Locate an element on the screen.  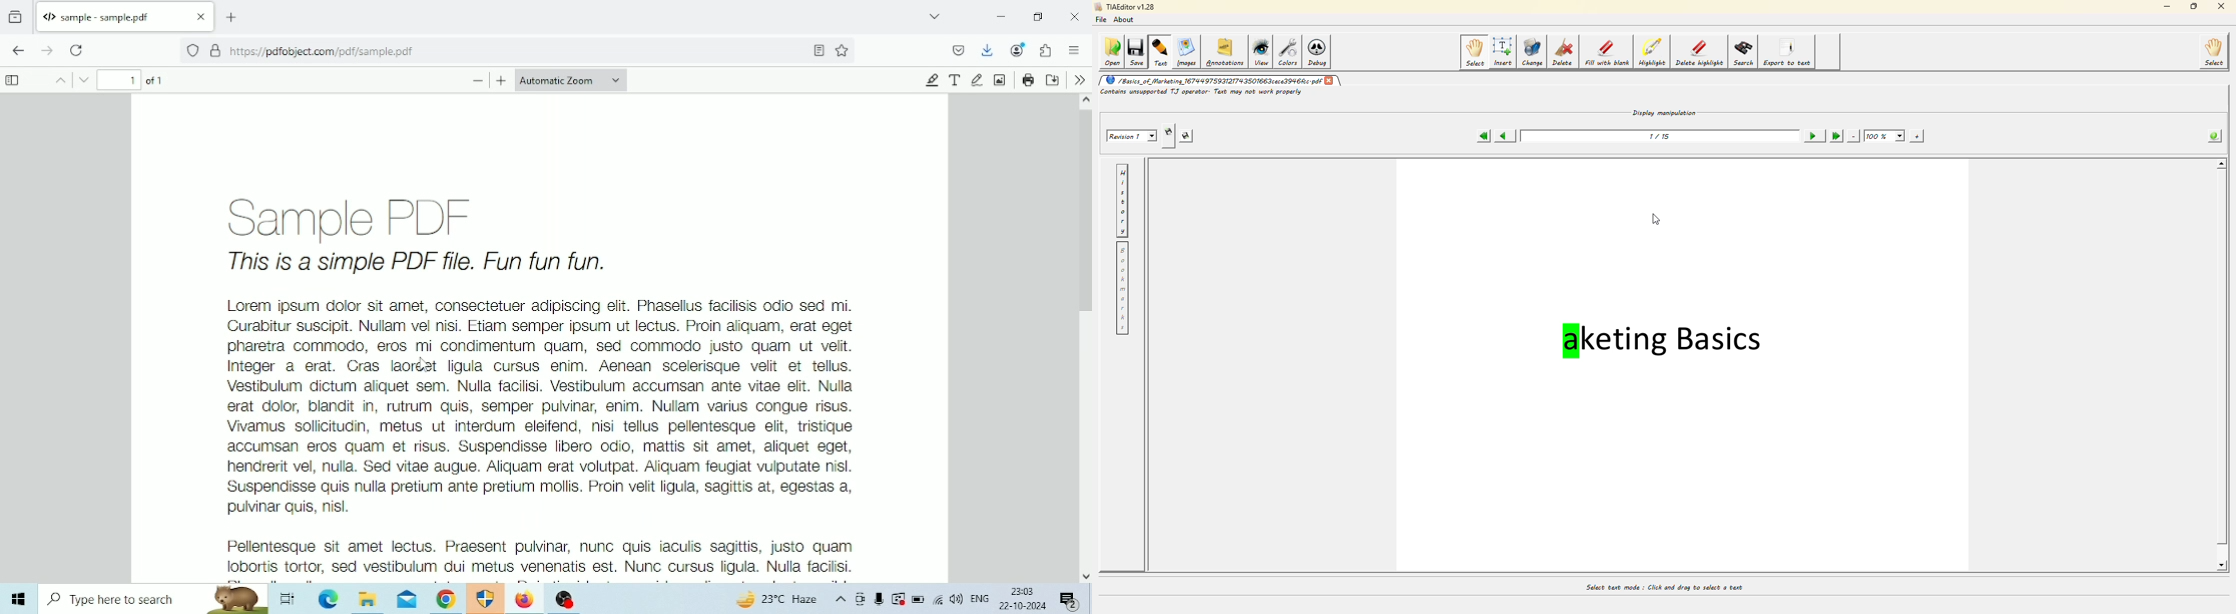
Mic is located at coordinates (879, 599).